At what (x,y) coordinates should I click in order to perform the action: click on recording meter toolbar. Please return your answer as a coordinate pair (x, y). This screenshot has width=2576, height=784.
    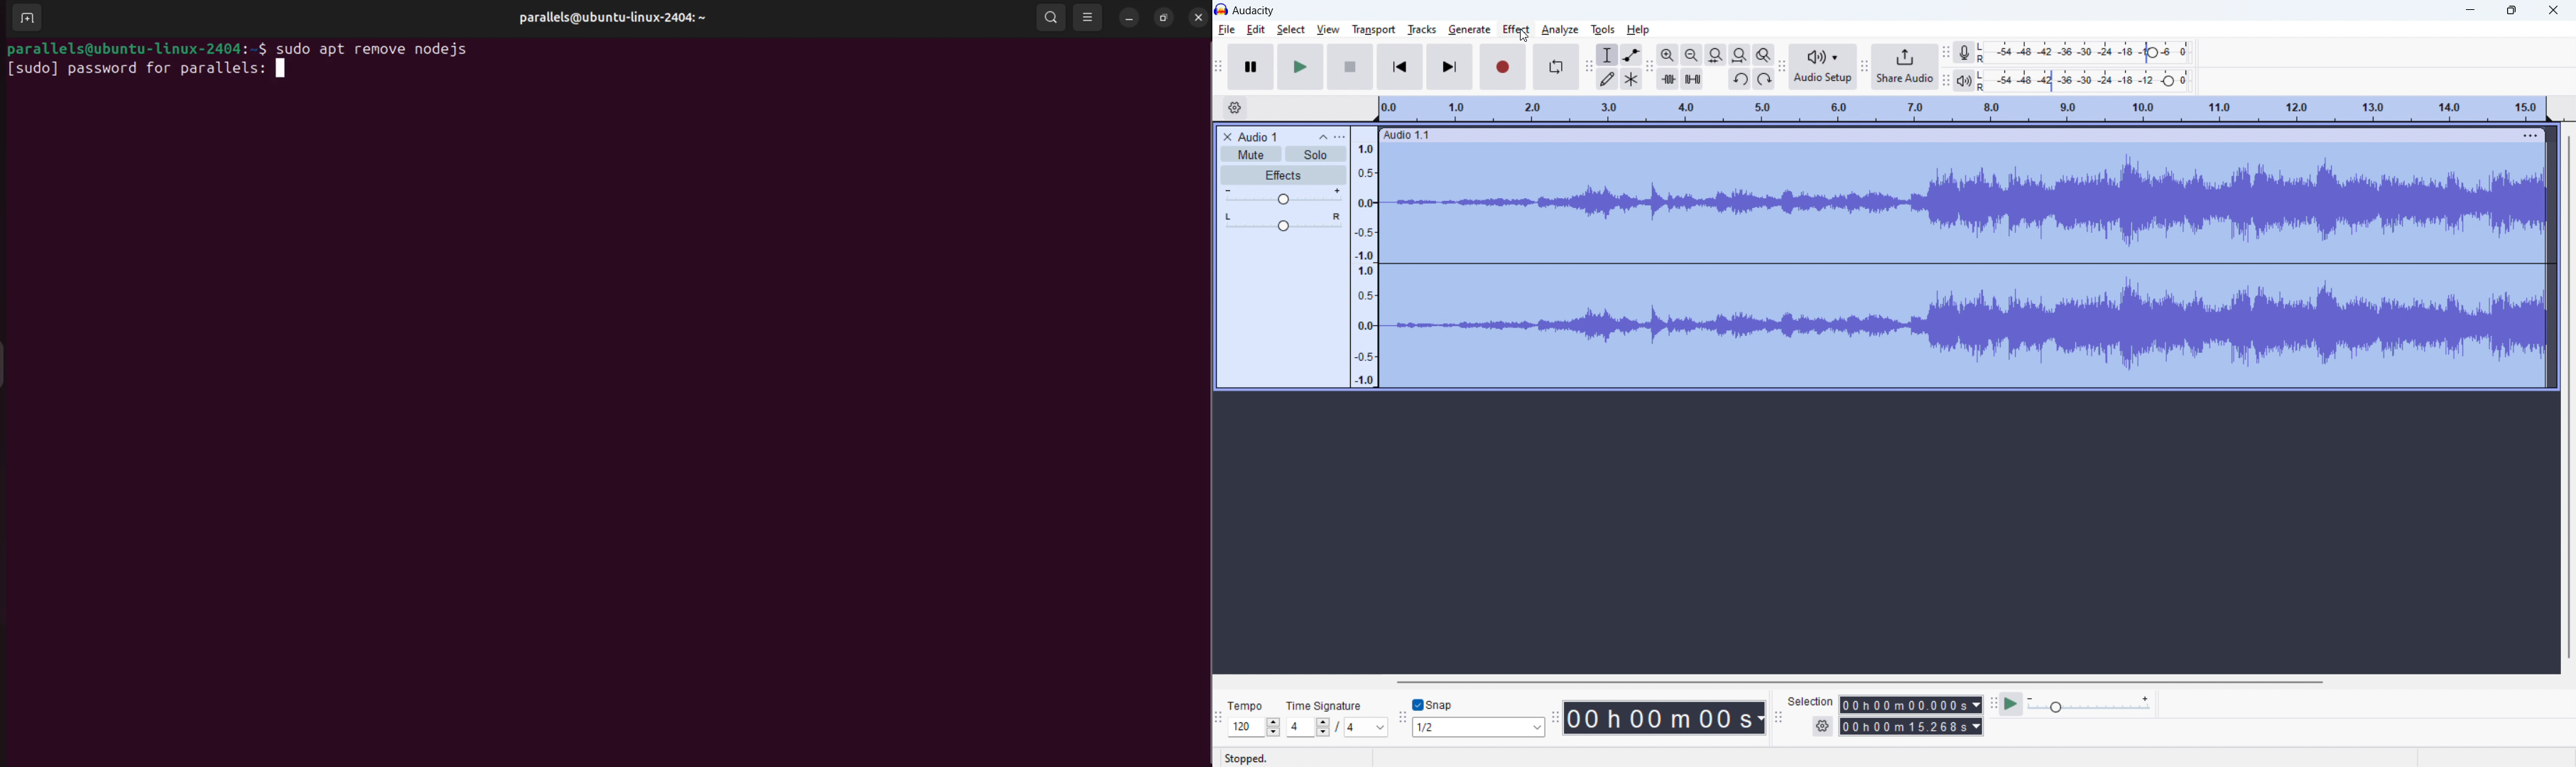
    Looking at the image, I should click on (1946, 53).